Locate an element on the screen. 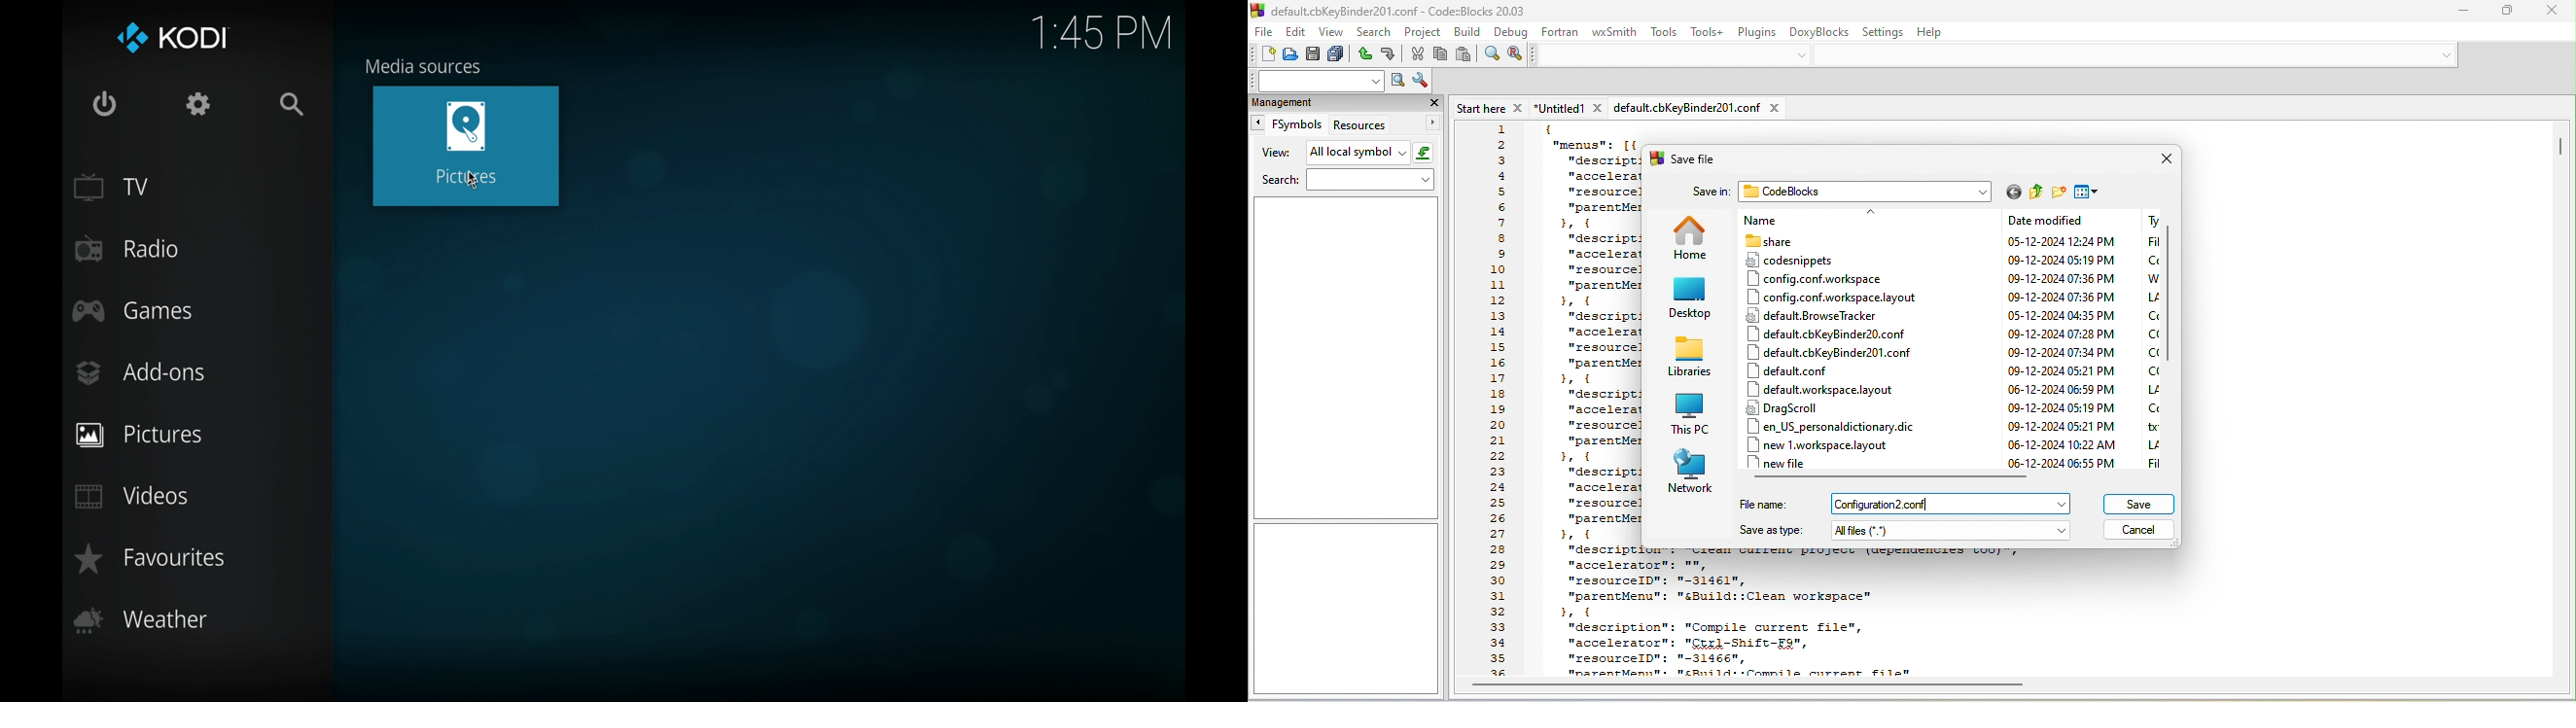 The height and width of the screenshot is (728, 2576). paste is located at coordinates (1465, 55).